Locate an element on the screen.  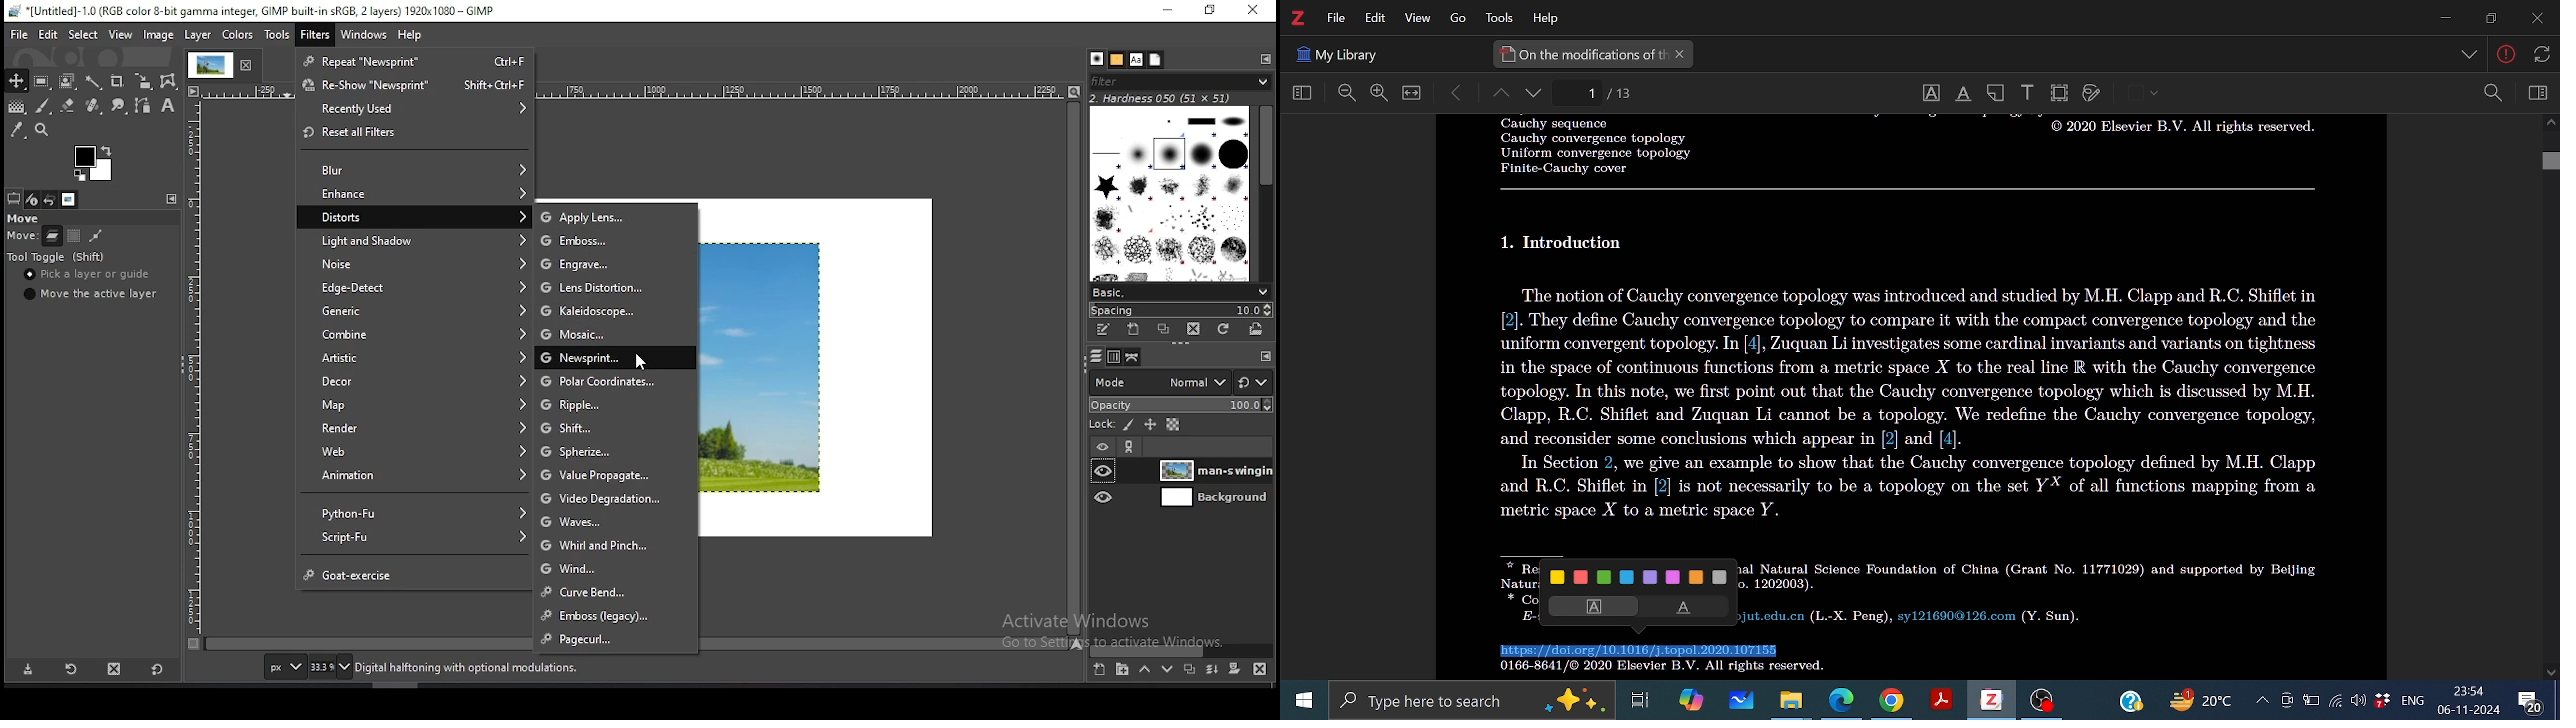
 is located at coordinates (1337, 52).